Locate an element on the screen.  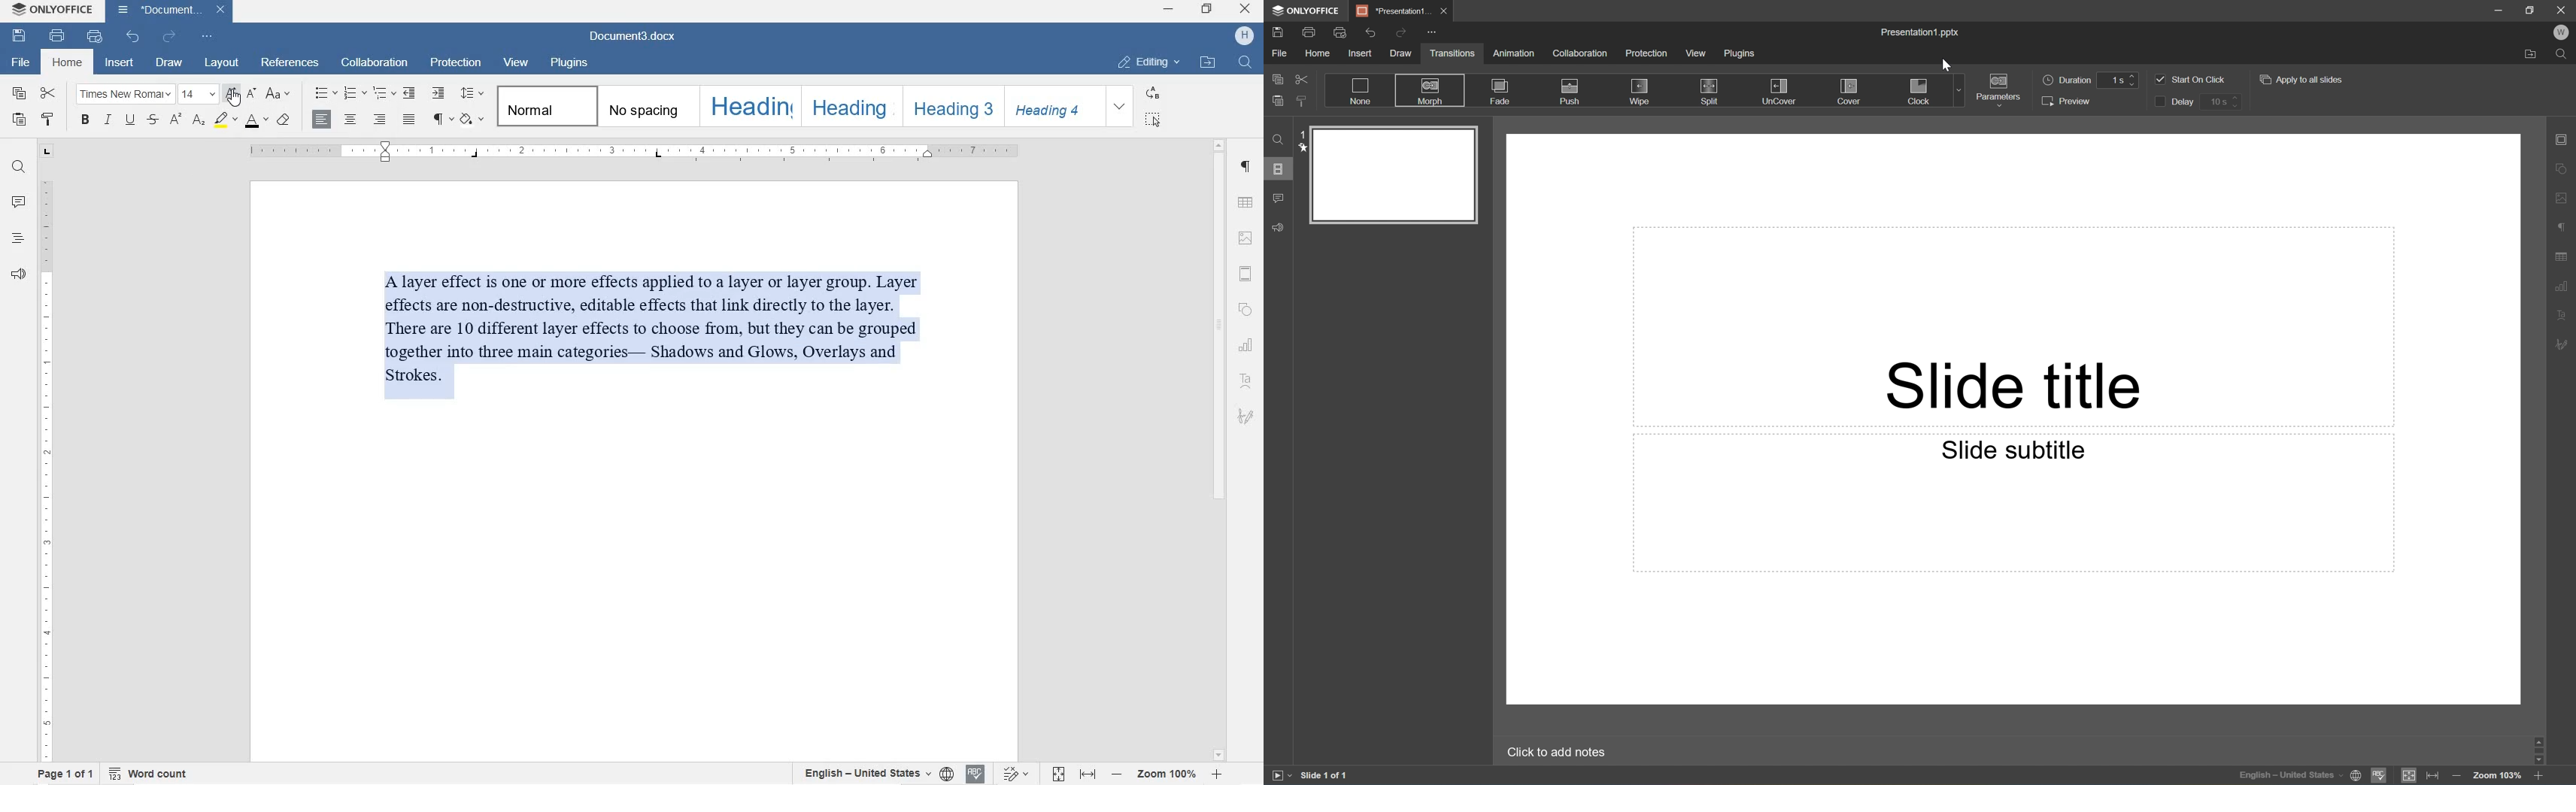
Close is located at coordinates (1445, 11).